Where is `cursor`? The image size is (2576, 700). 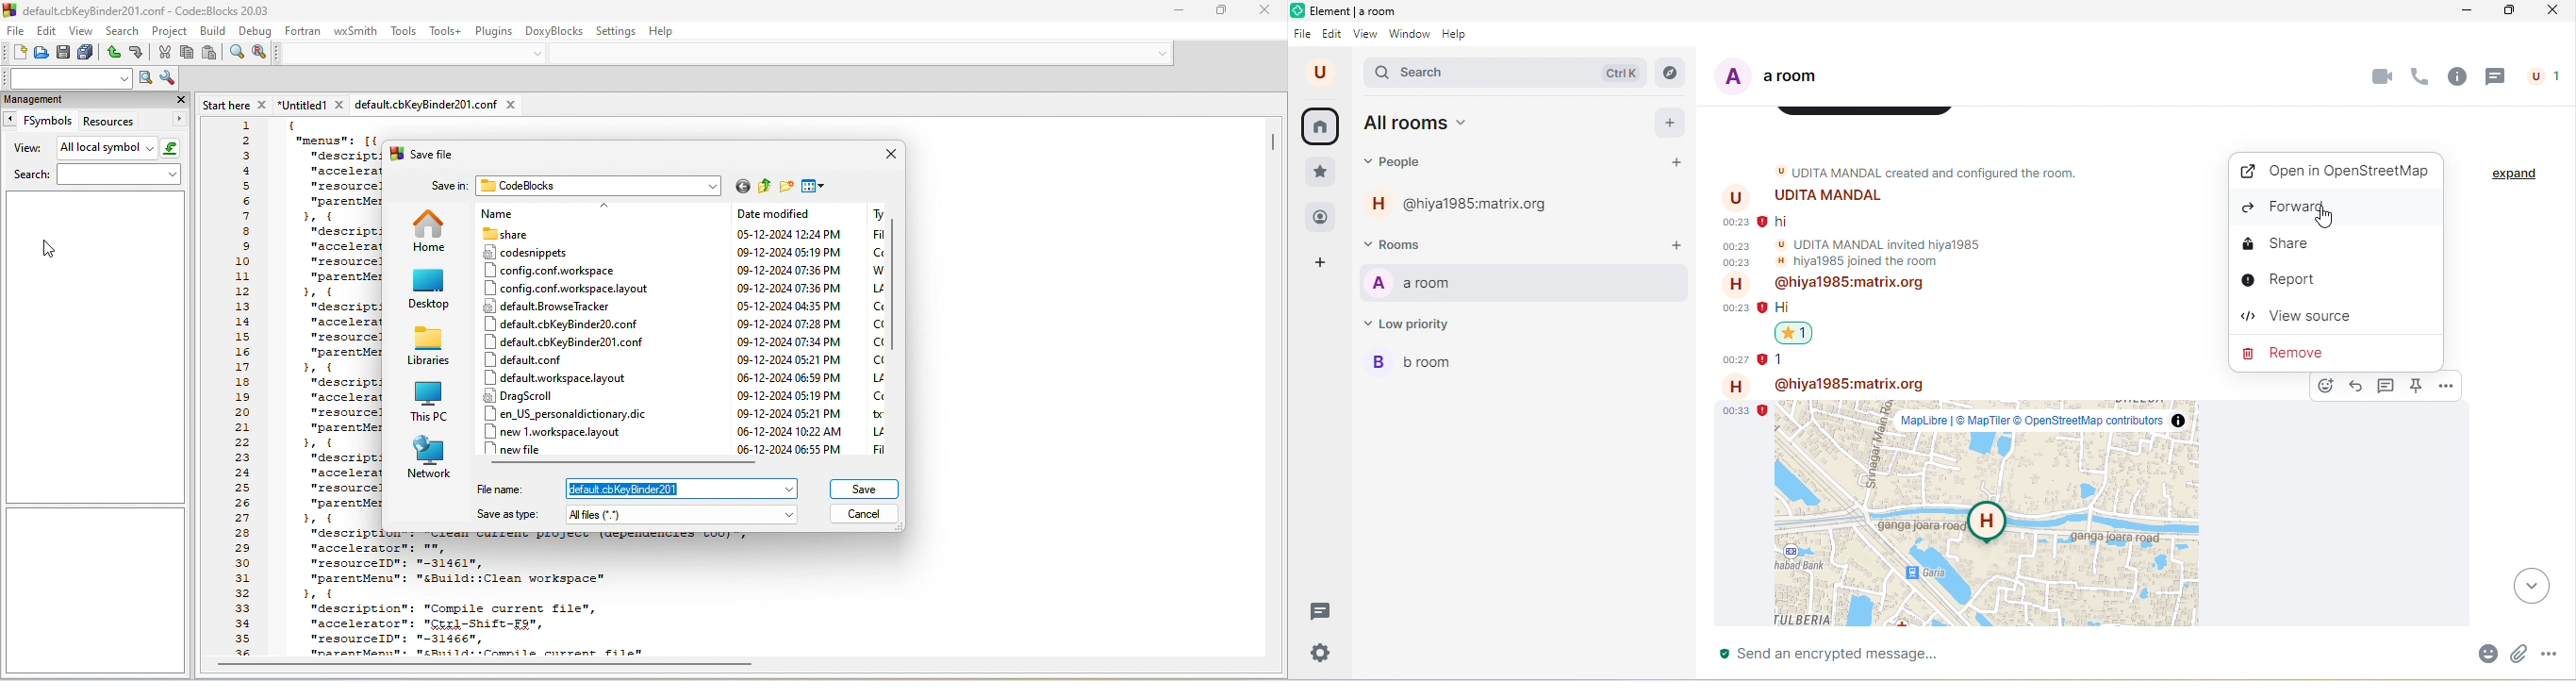 cursor is located at coordinates (2326, 219).